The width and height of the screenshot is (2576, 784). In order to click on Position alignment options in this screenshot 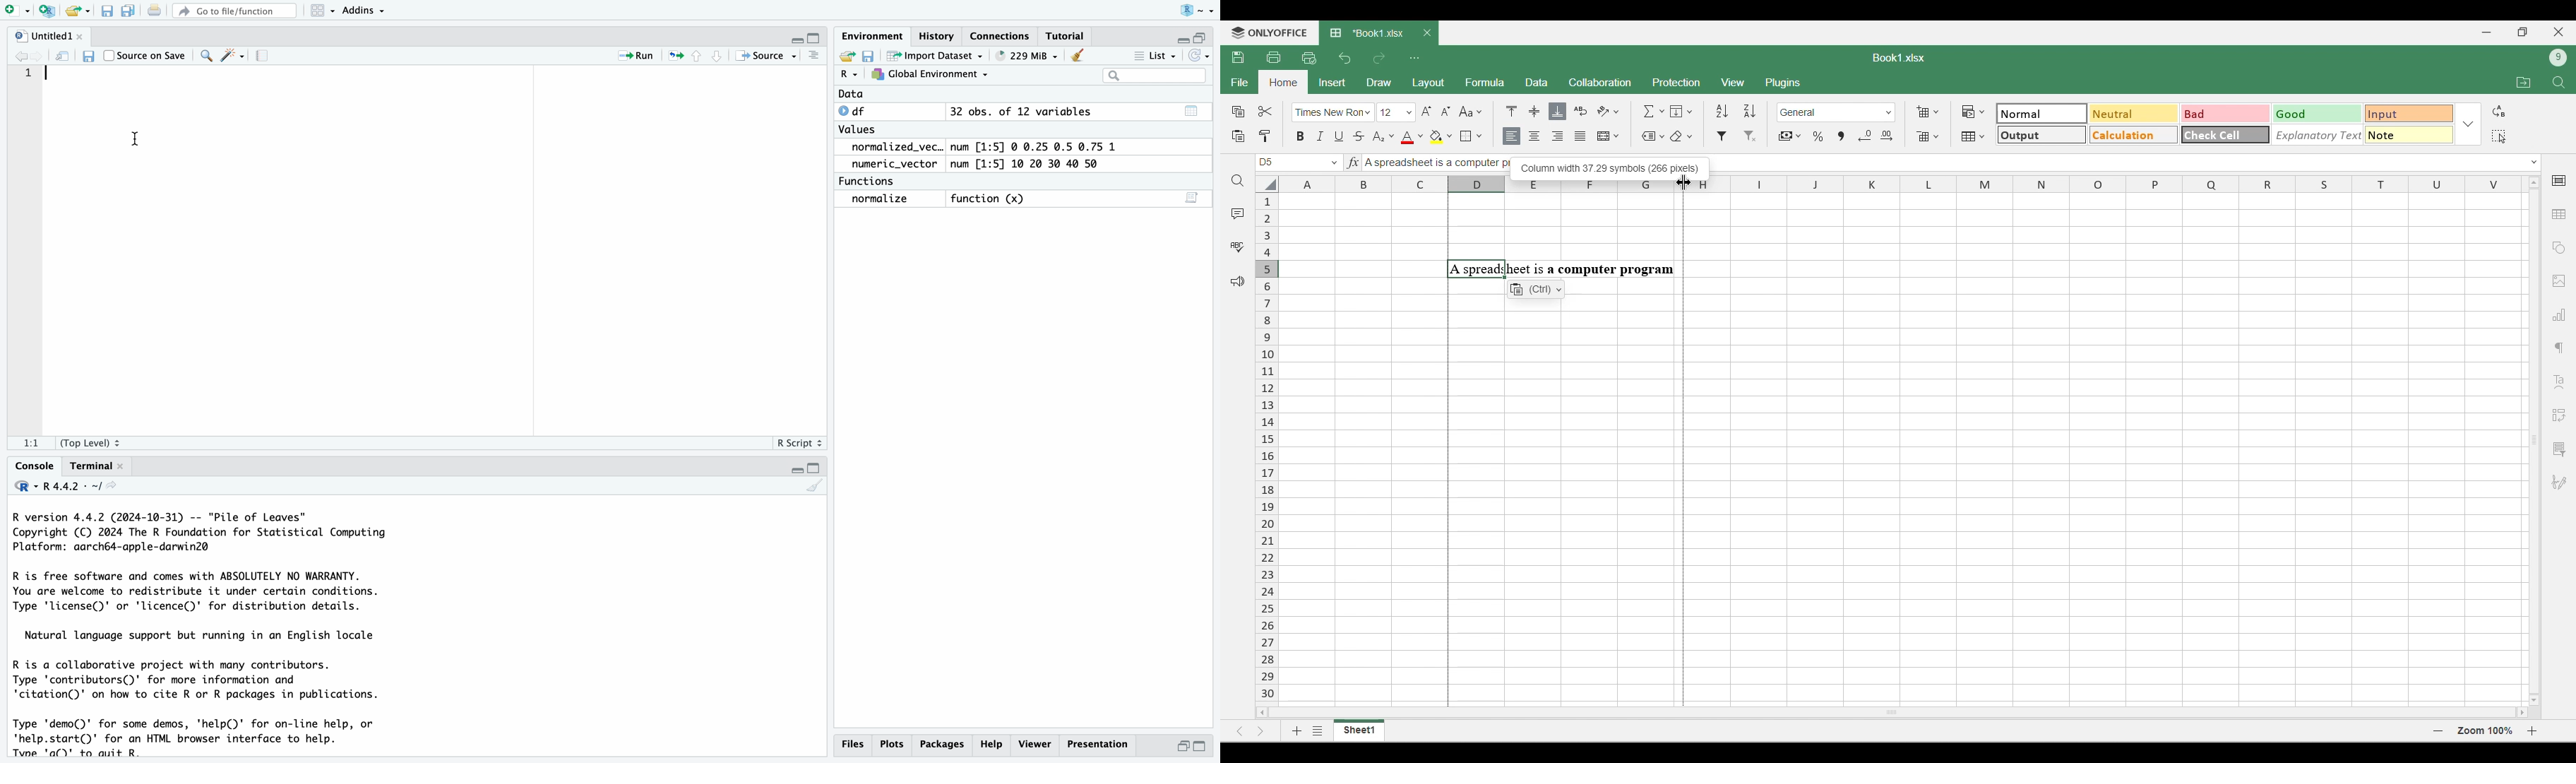, I will do `click(1534, 111)`.